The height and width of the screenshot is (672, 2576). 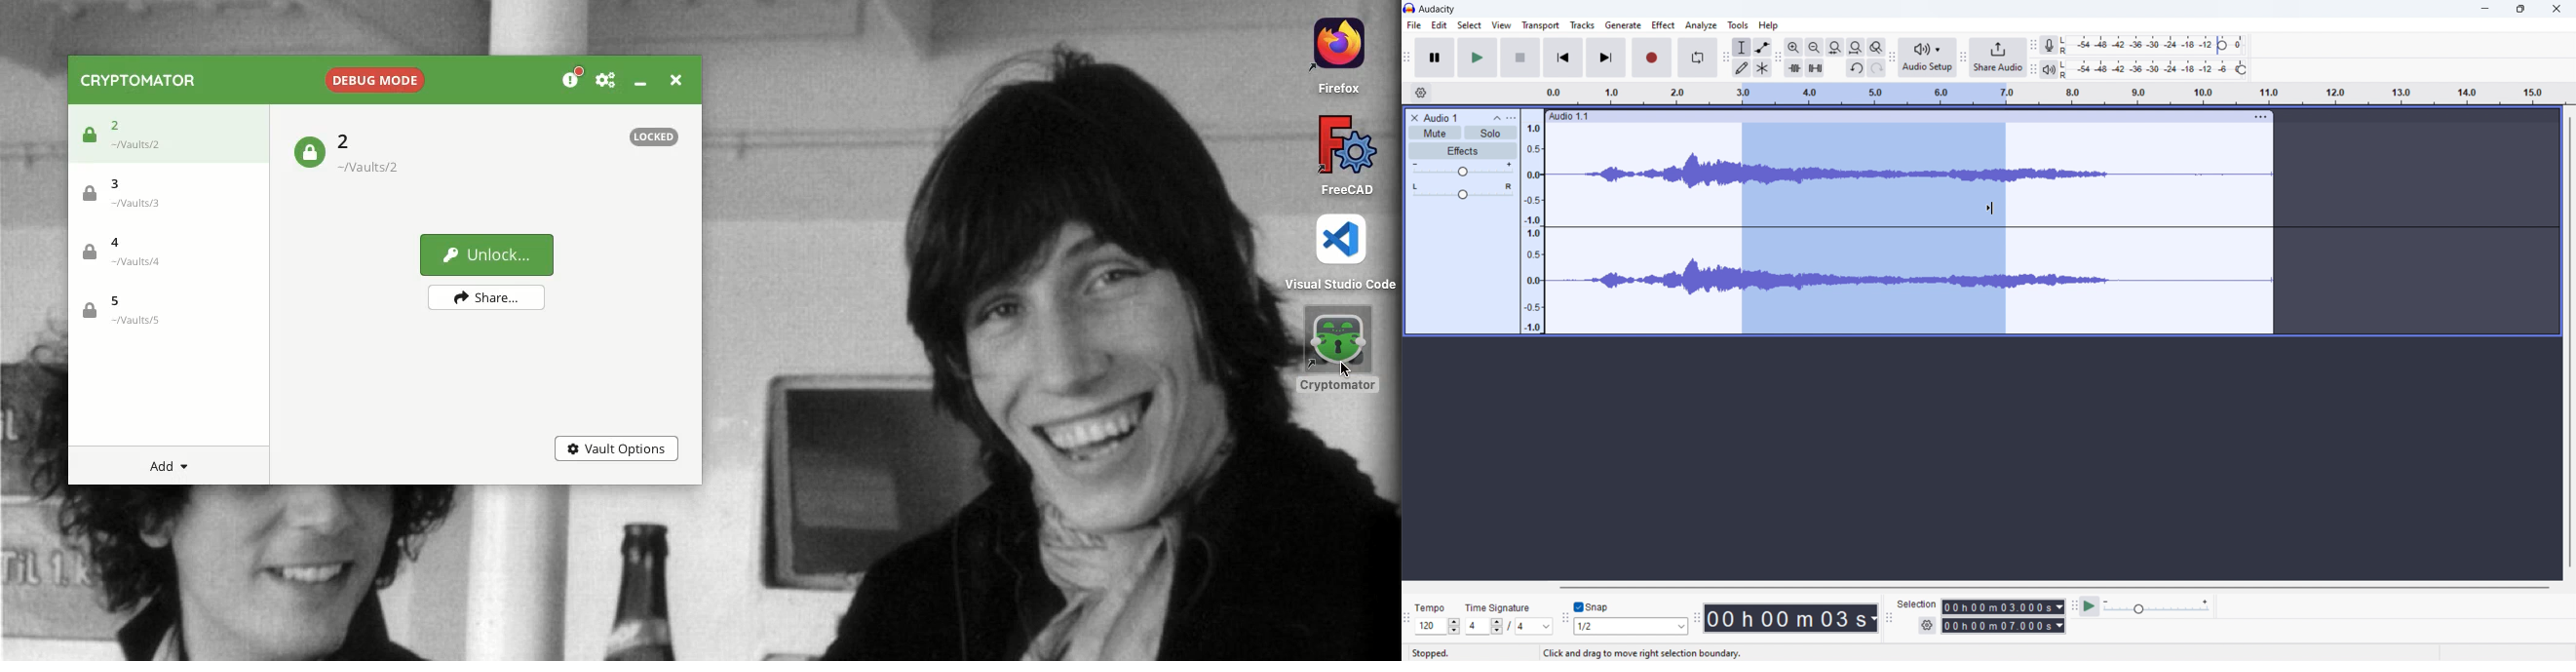 What do you see at coordinates (1632, 627) in the screenshot?
I see `1/2` at bounding box center [1632, 627].